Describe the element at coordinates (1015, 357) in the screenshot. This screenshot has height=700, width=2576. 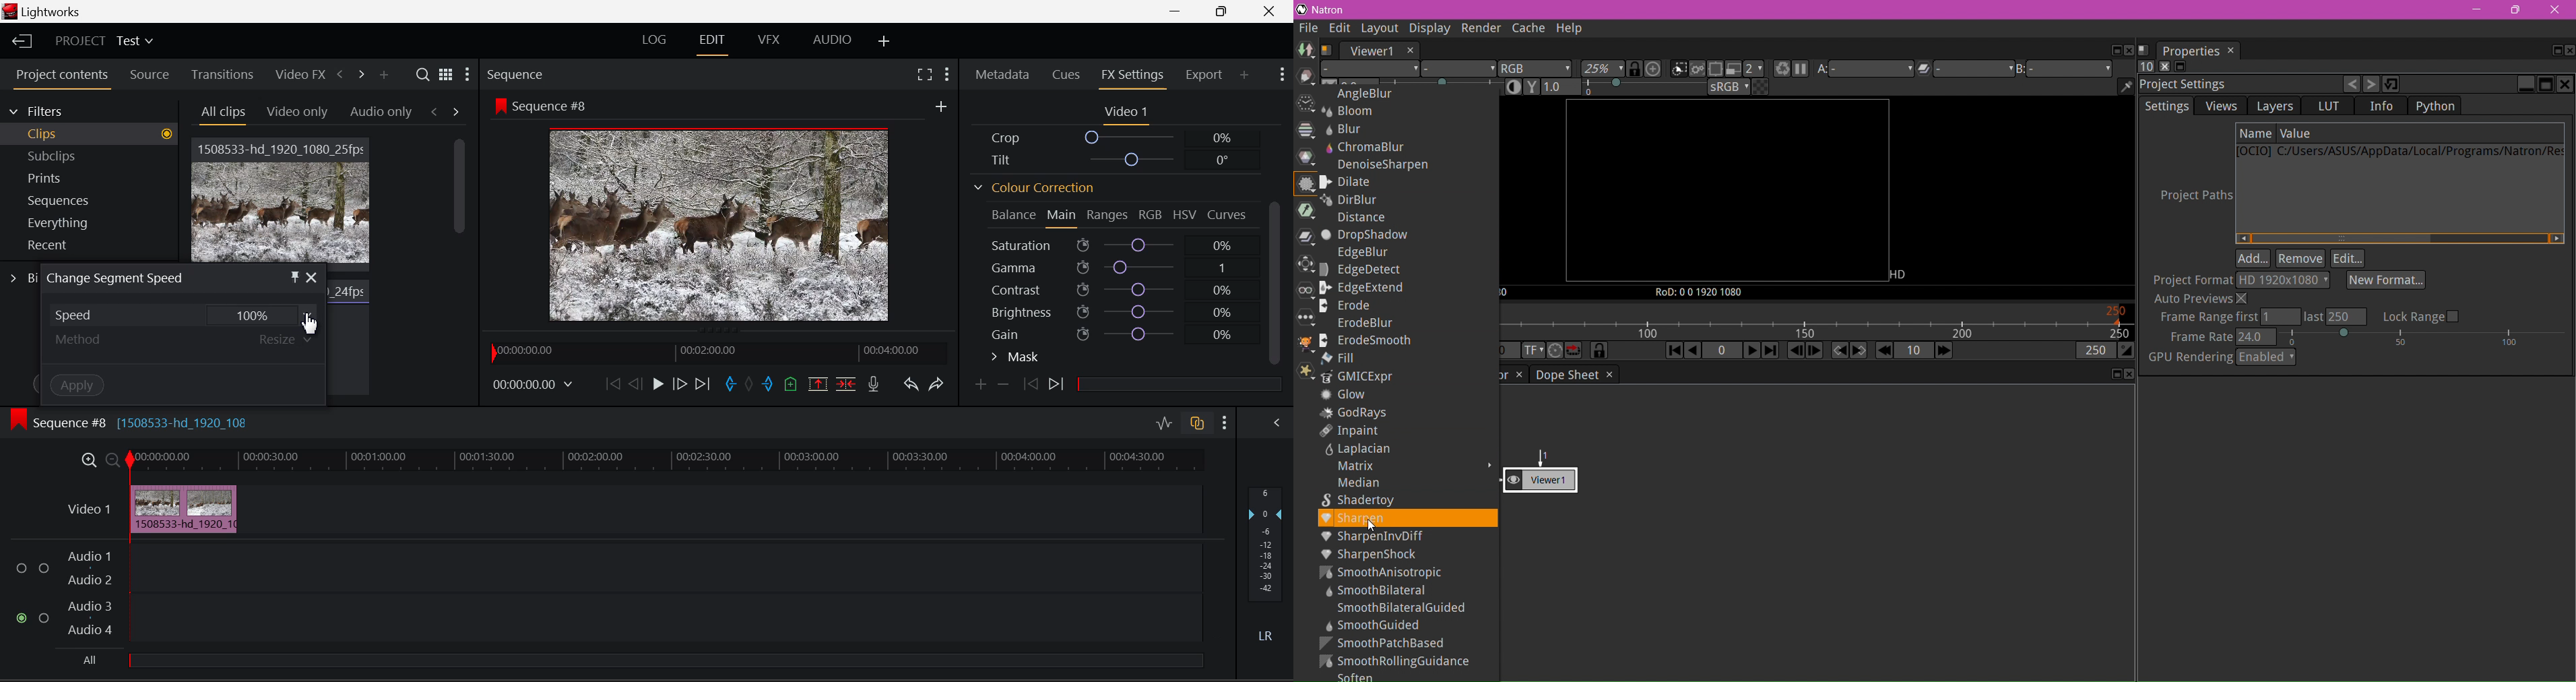
I see `Mask` at that location.